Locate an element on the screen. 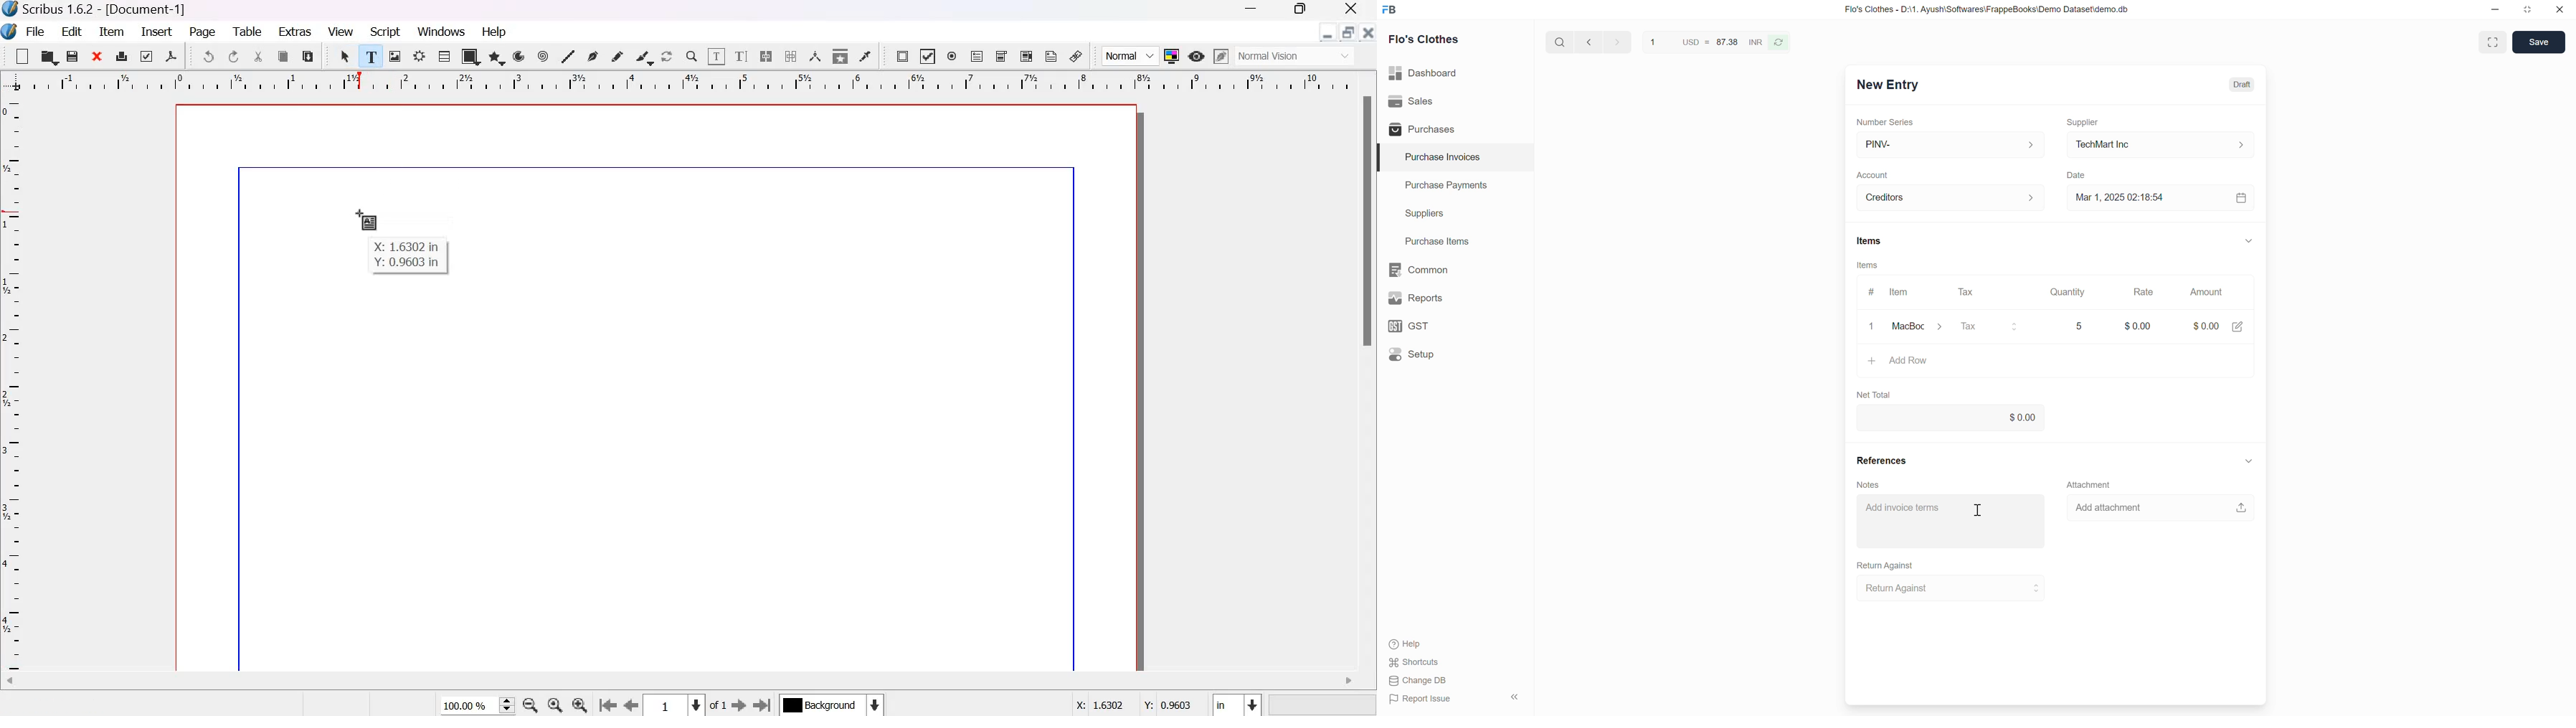 The image size is (2576, 728). Items is located at coordinates (1867, 265).